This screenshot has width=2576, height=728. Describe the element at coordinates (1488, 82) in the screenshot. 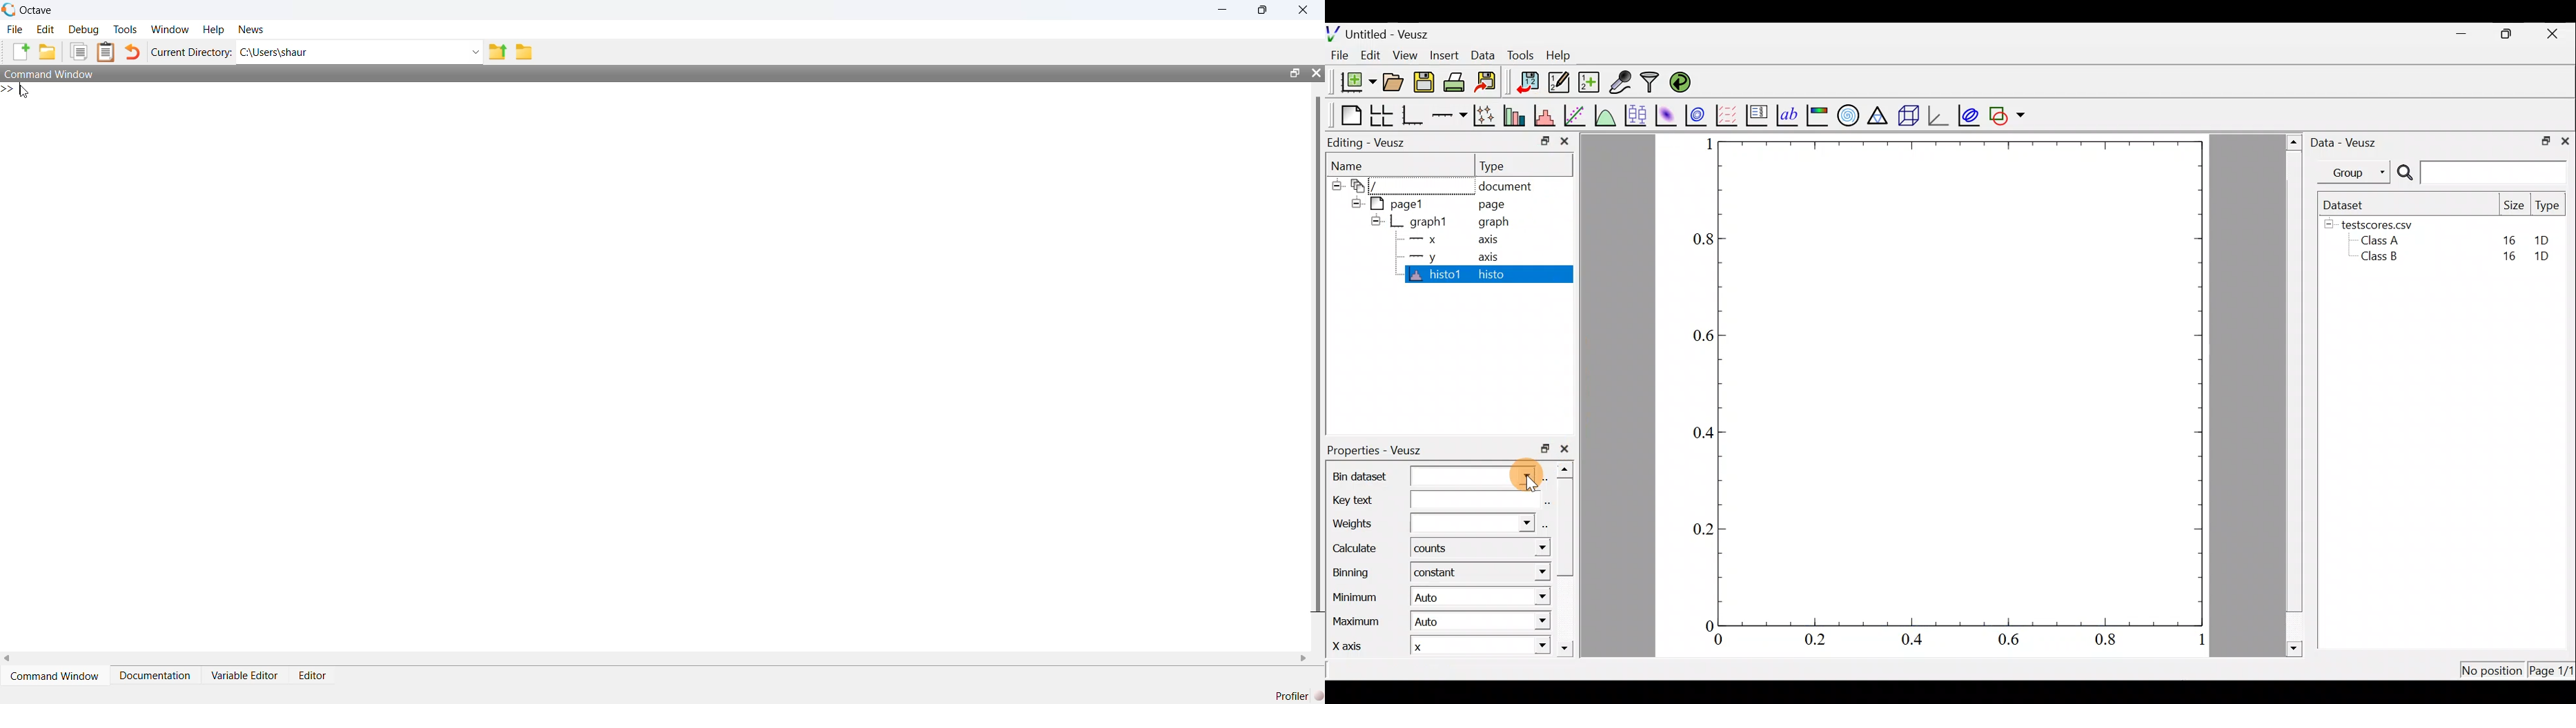

I see `Export to graphics format` at that location.